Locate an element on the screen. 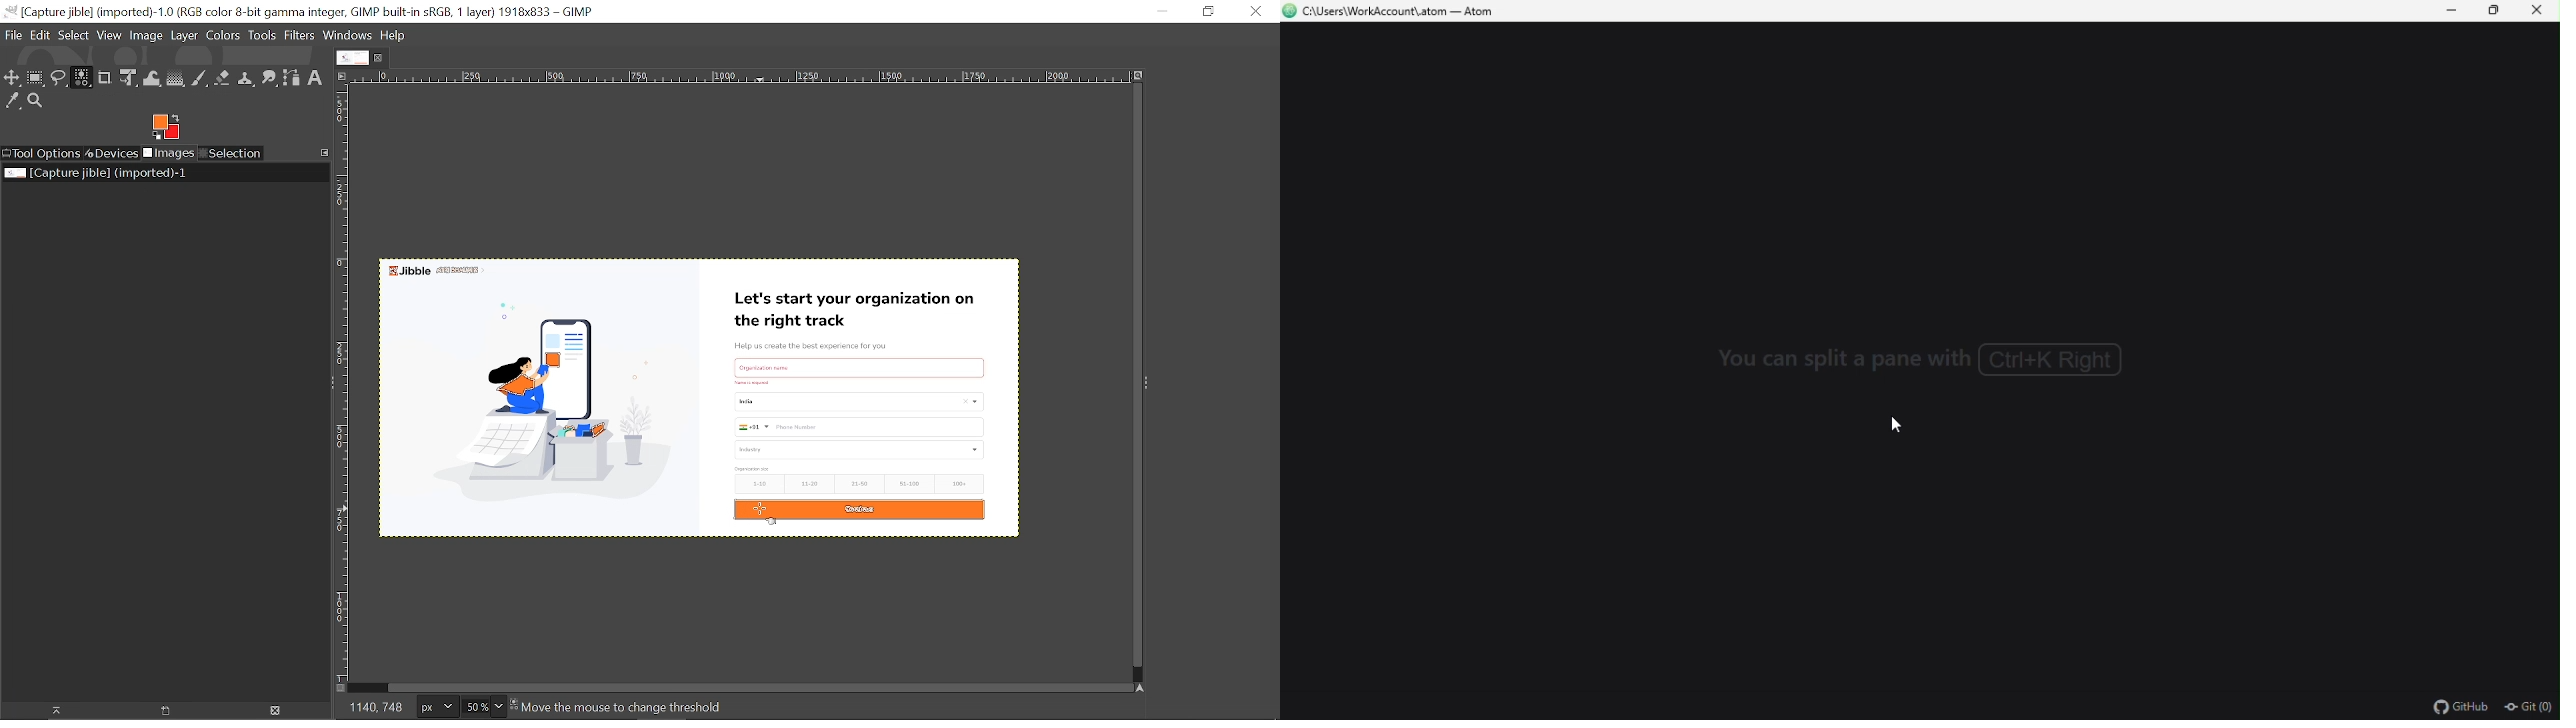 The image size is (2576, 728).  is located at coordinates (264, 36).